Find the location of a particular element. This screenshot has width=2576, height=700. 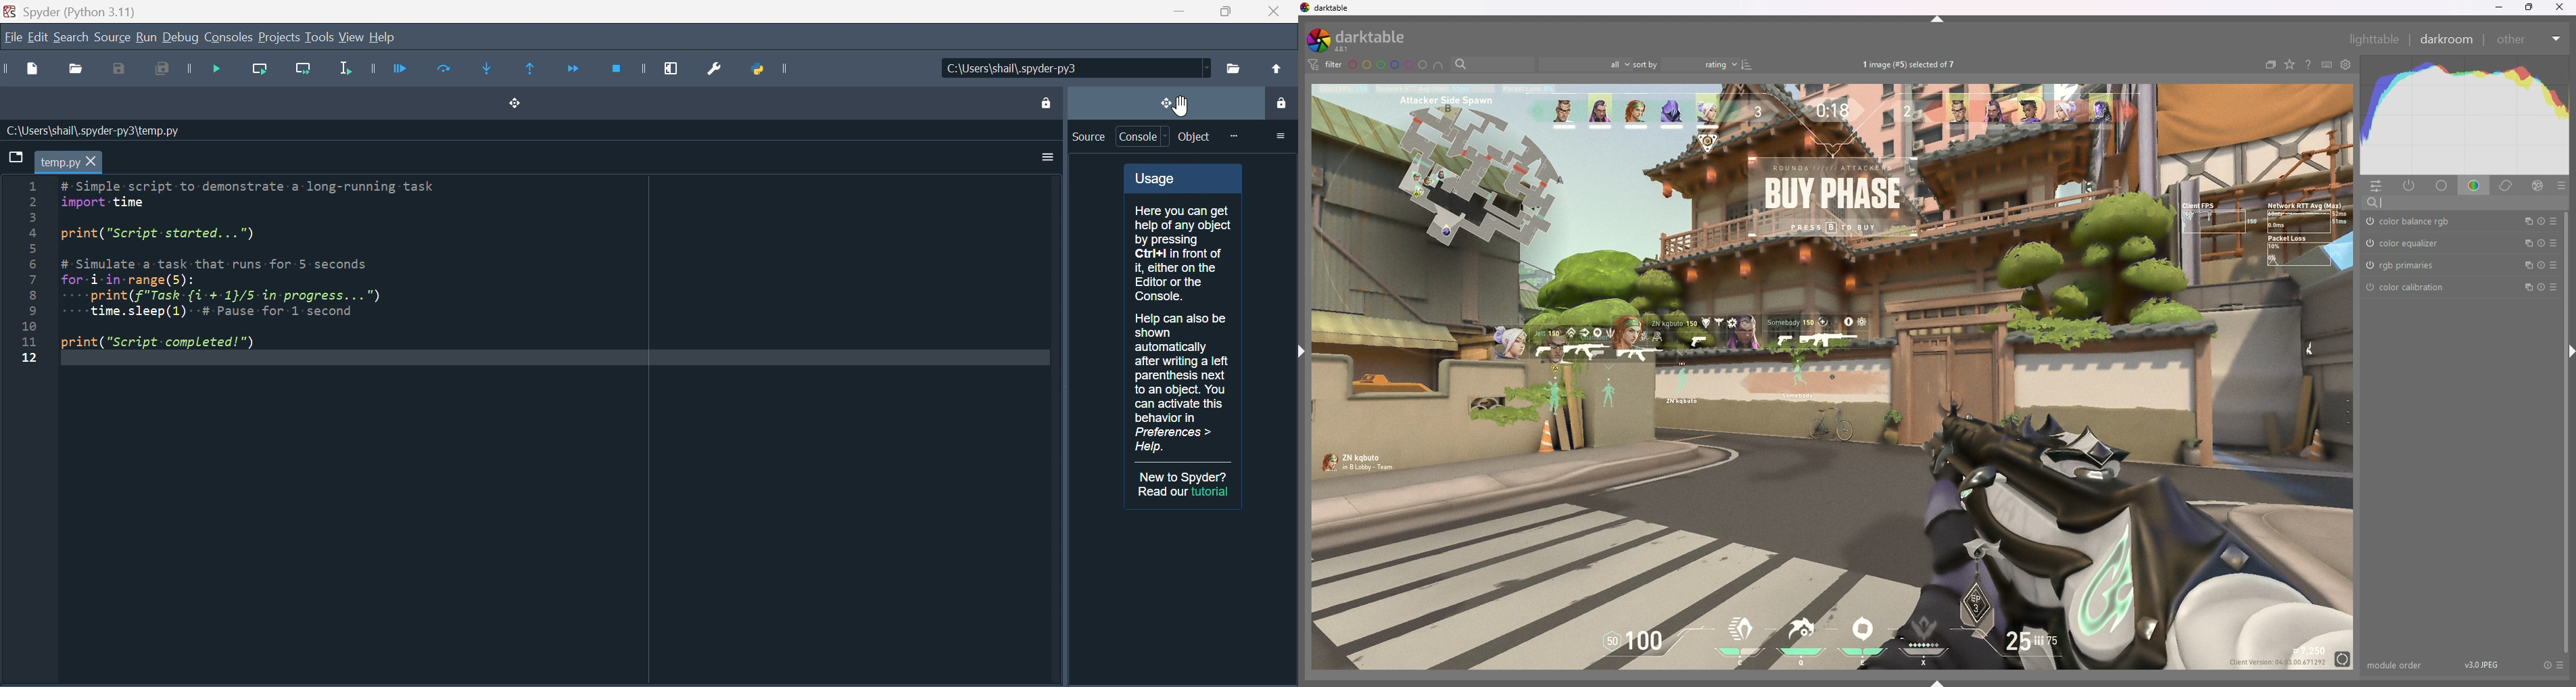

more is located at coordinates (1233, 136).